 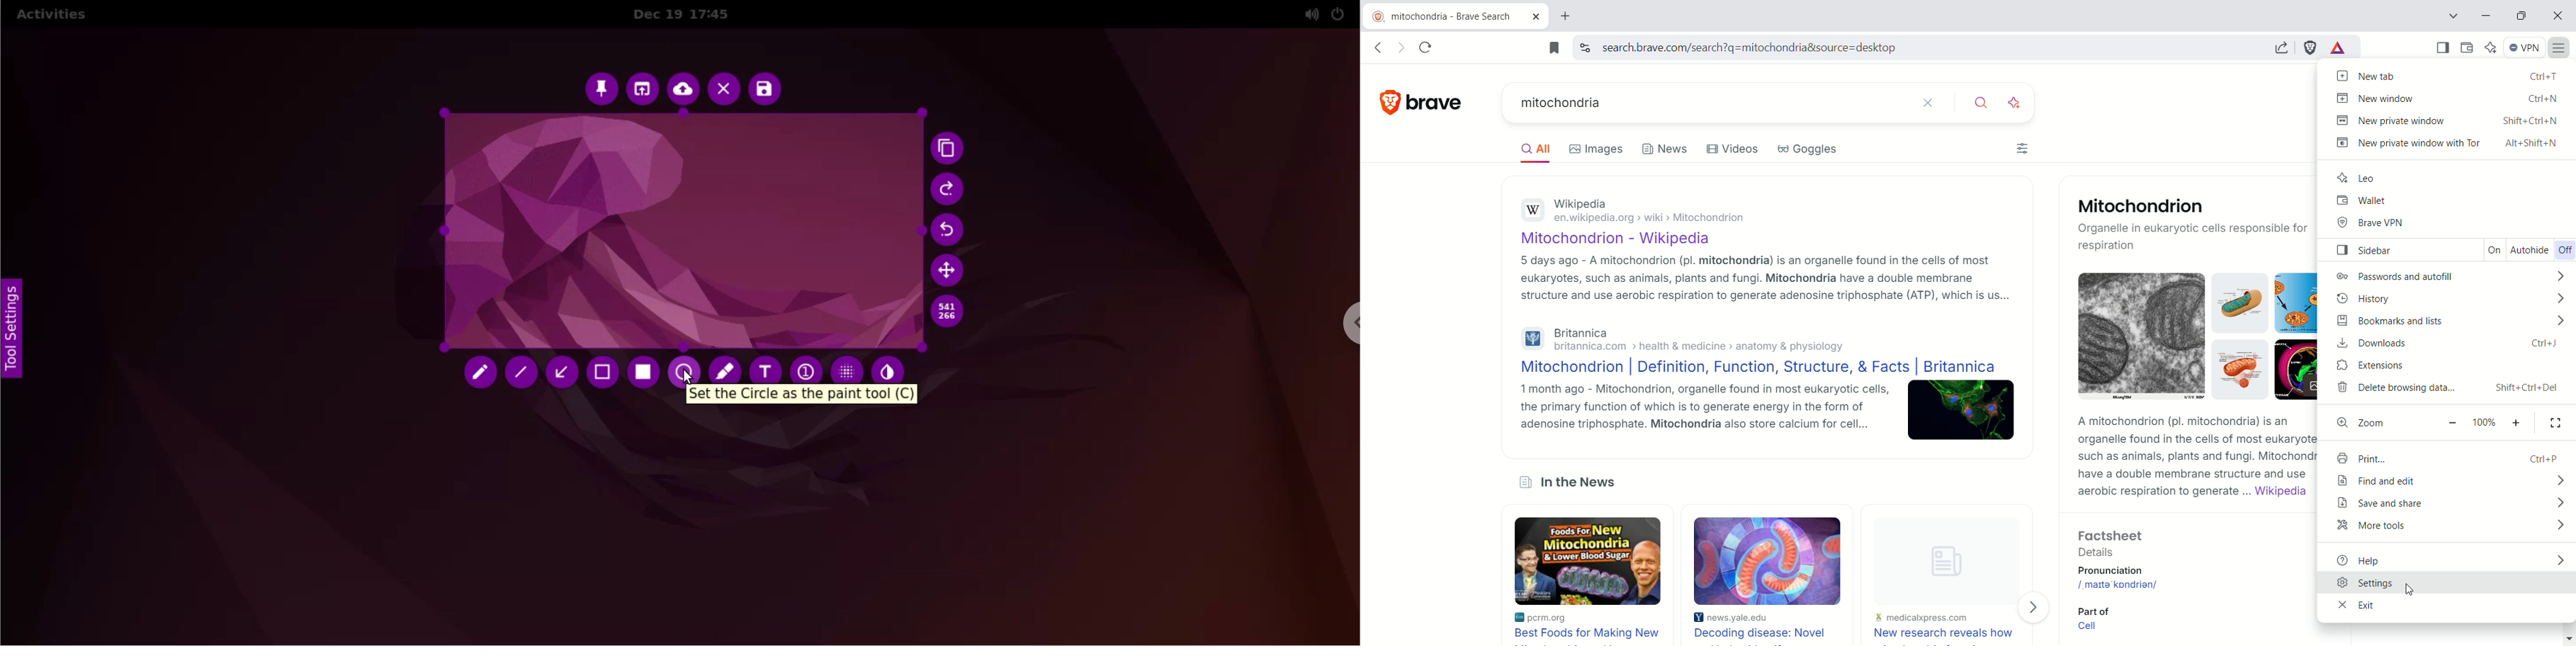 I want to click on make text larger, so click(x=2522, y=424).